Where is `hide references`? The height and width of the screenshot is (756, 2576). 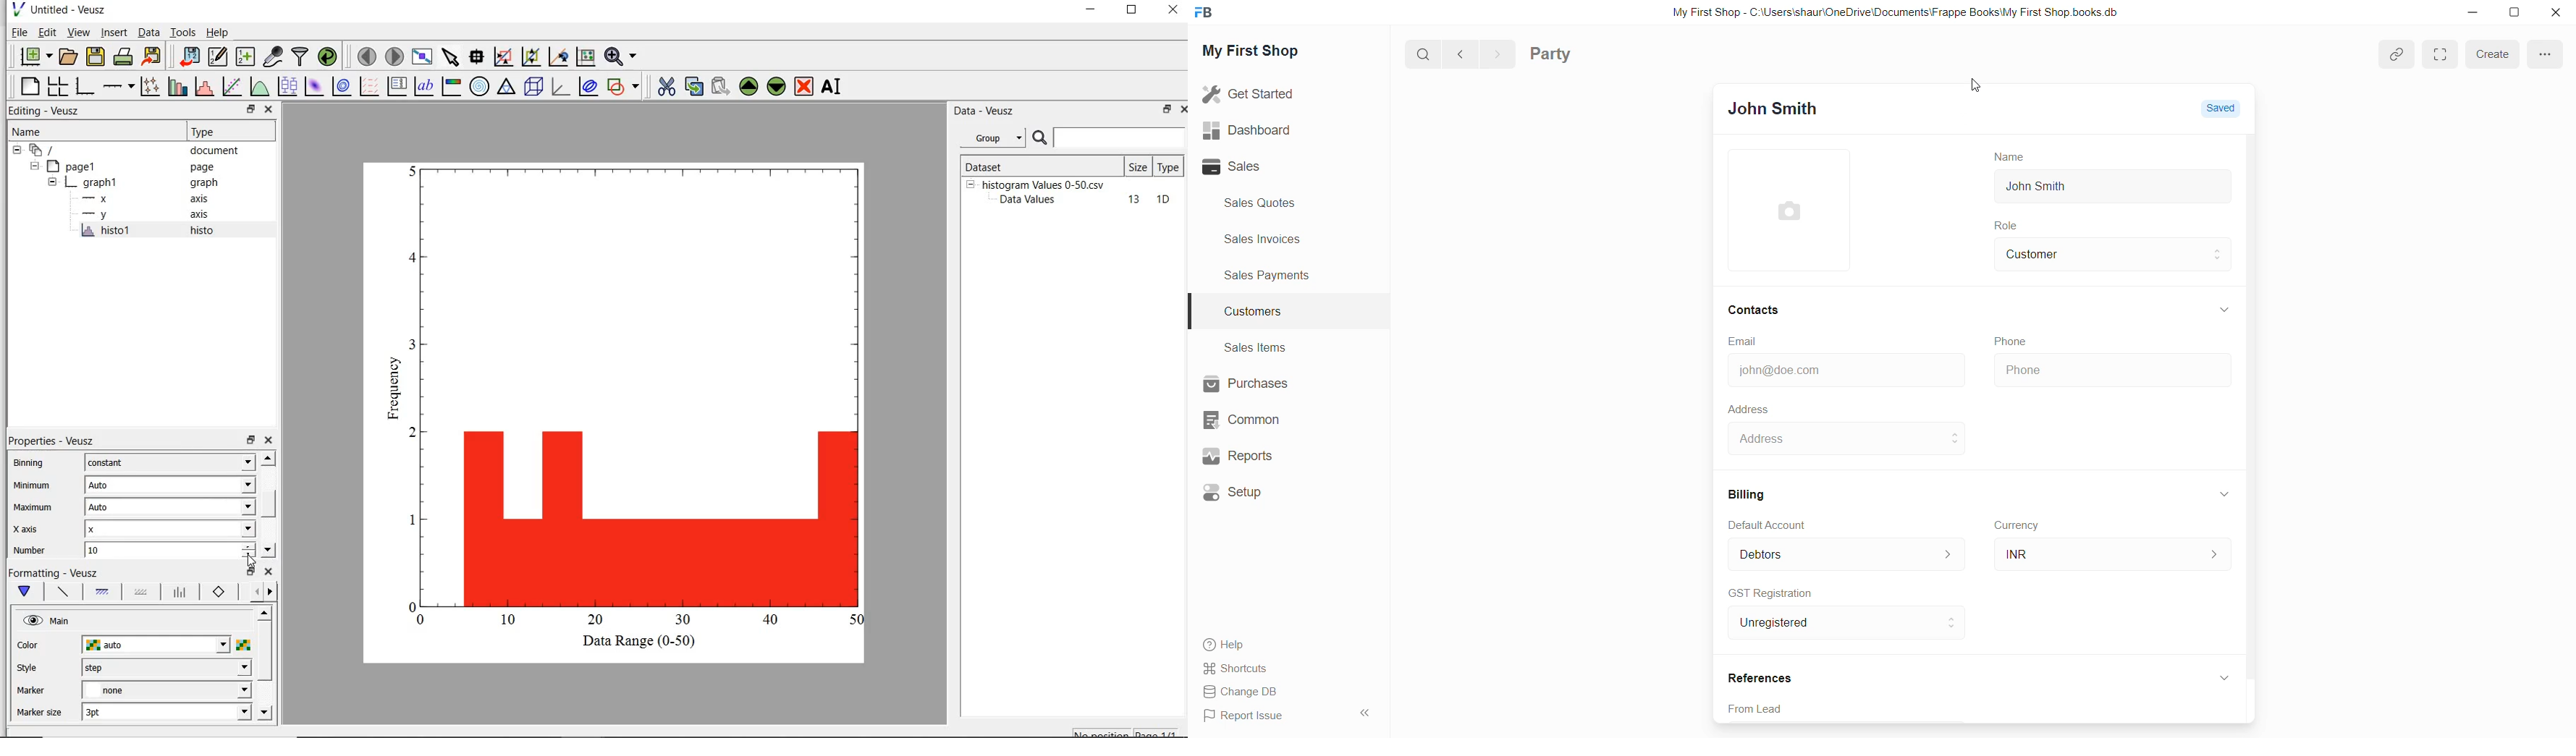 hide references is located at coordinates (2225, 676).